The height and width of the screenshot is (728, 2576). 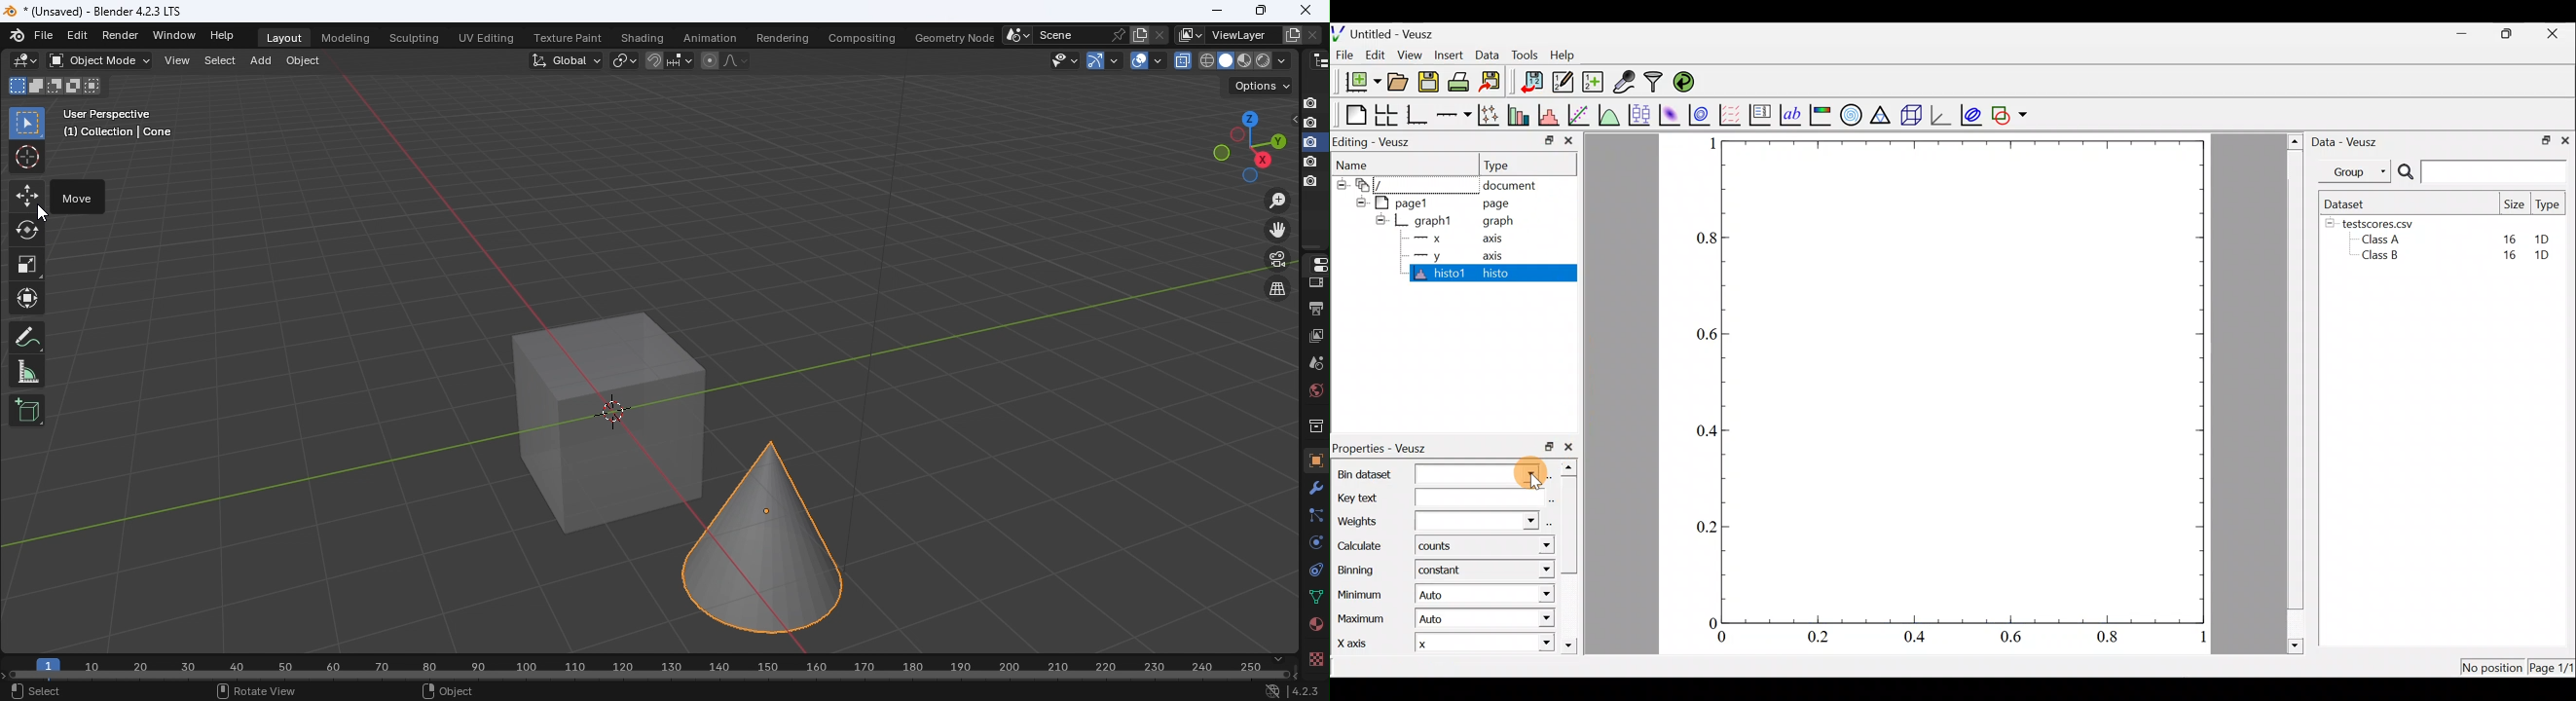 What do you see at coordinates (2351, 141) in the screenshot?
I see `Data - Veusz` at bounding box center [2351, 141].